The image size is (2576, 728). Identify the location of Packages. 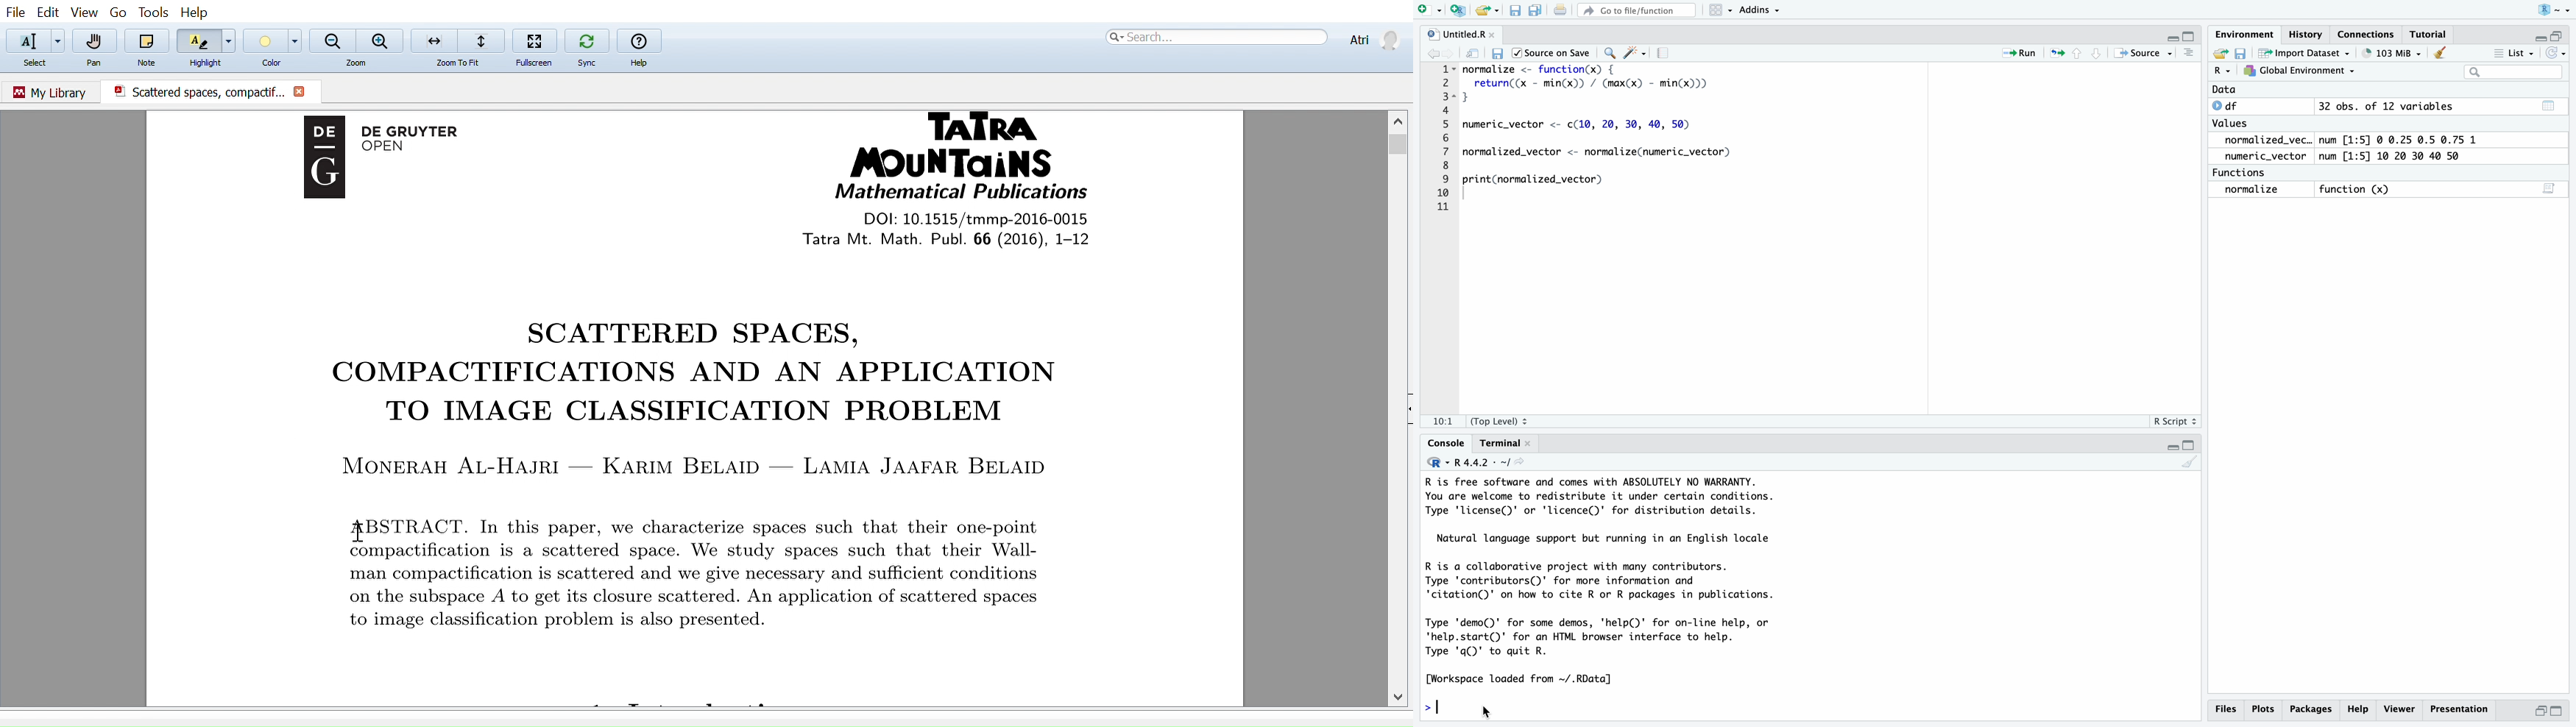
(2313, 709).